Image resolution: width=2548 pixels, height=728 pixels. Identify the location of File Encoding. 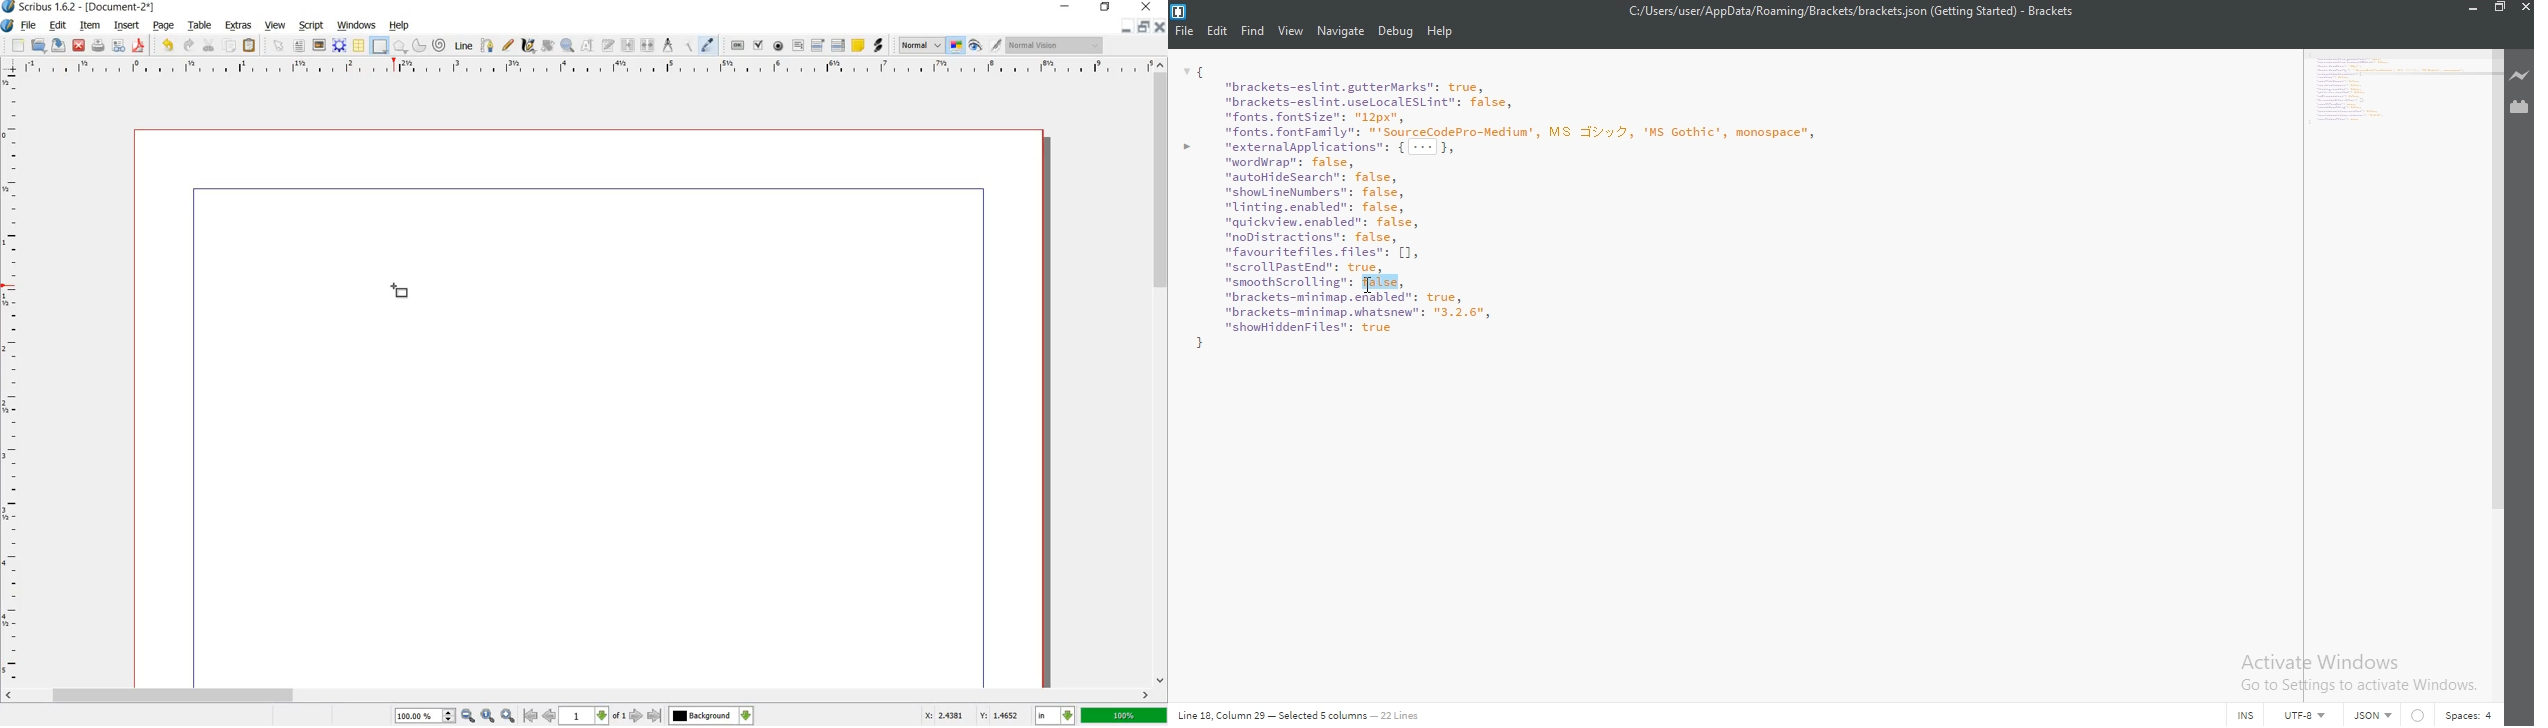
(2308, 716).